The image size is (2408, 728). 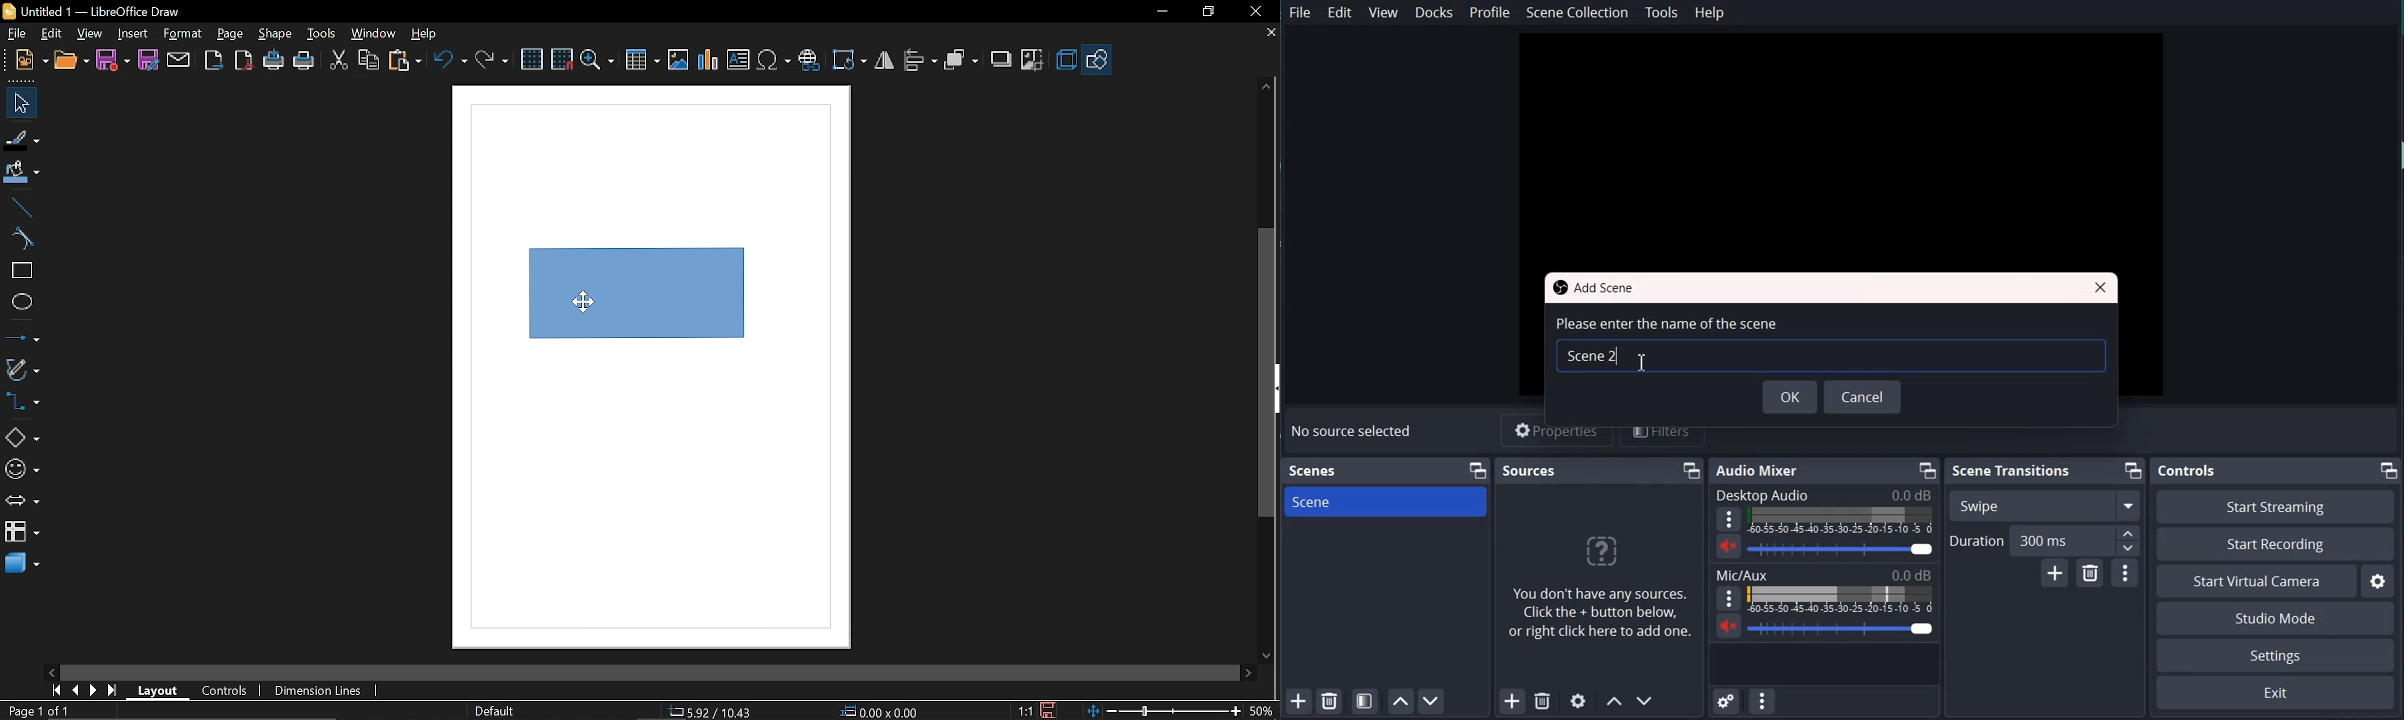 What do you see at coordinates (1364, 700) in the screenshot?
I see `Open scene filter` at bounding box center [1364, 700].